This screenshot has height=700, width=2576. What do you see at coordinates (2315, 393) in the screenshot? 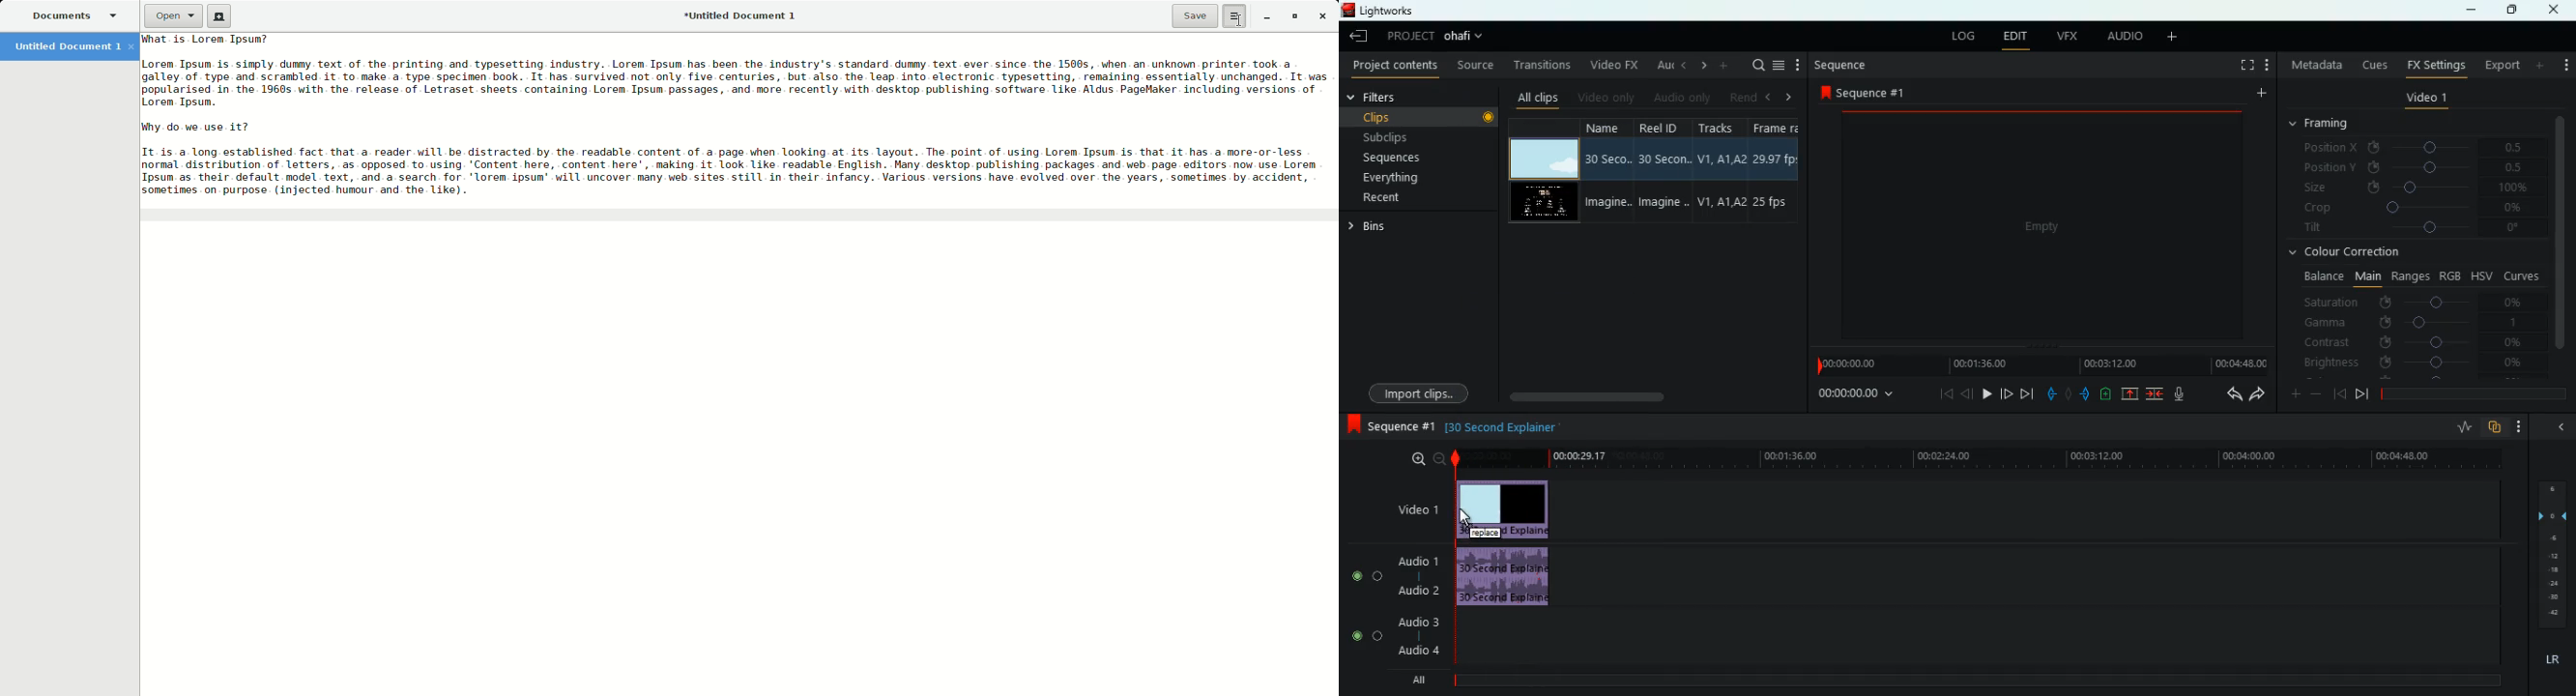
I see `minus` at bounding box center [2315, 393].